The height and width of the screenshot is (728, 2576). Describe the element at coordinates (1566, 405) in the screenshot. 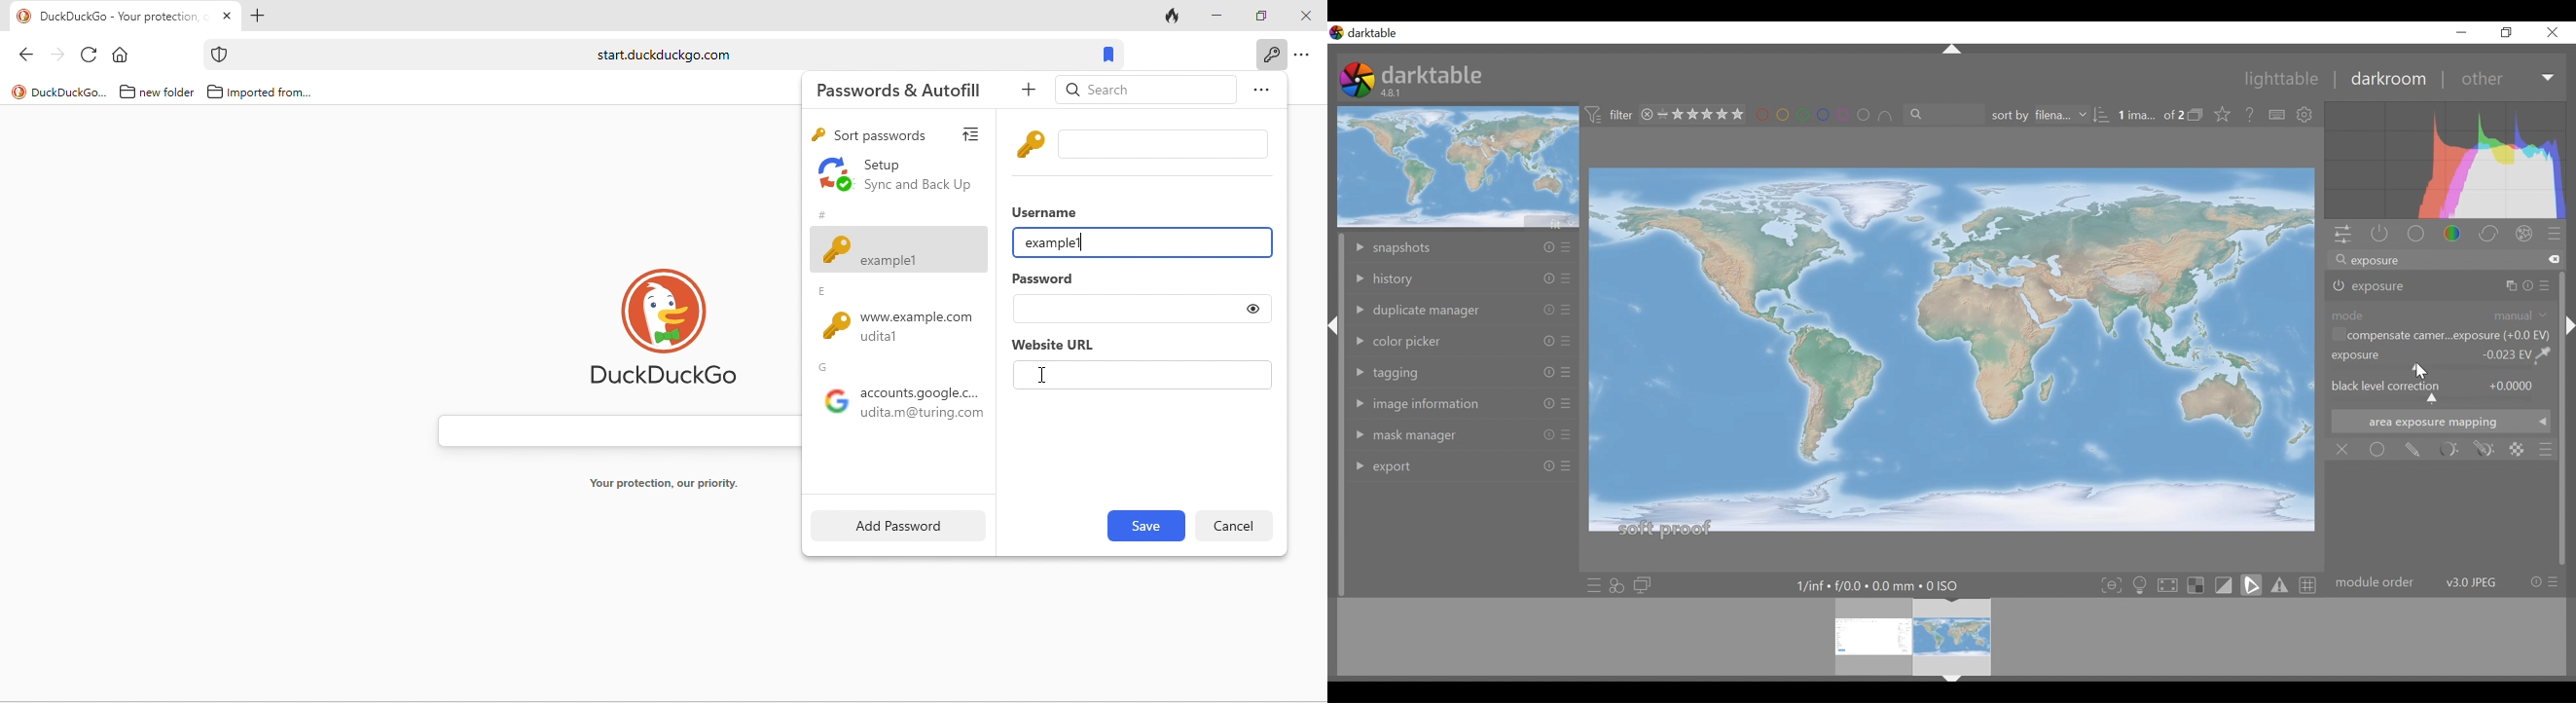

I see `` at that location.